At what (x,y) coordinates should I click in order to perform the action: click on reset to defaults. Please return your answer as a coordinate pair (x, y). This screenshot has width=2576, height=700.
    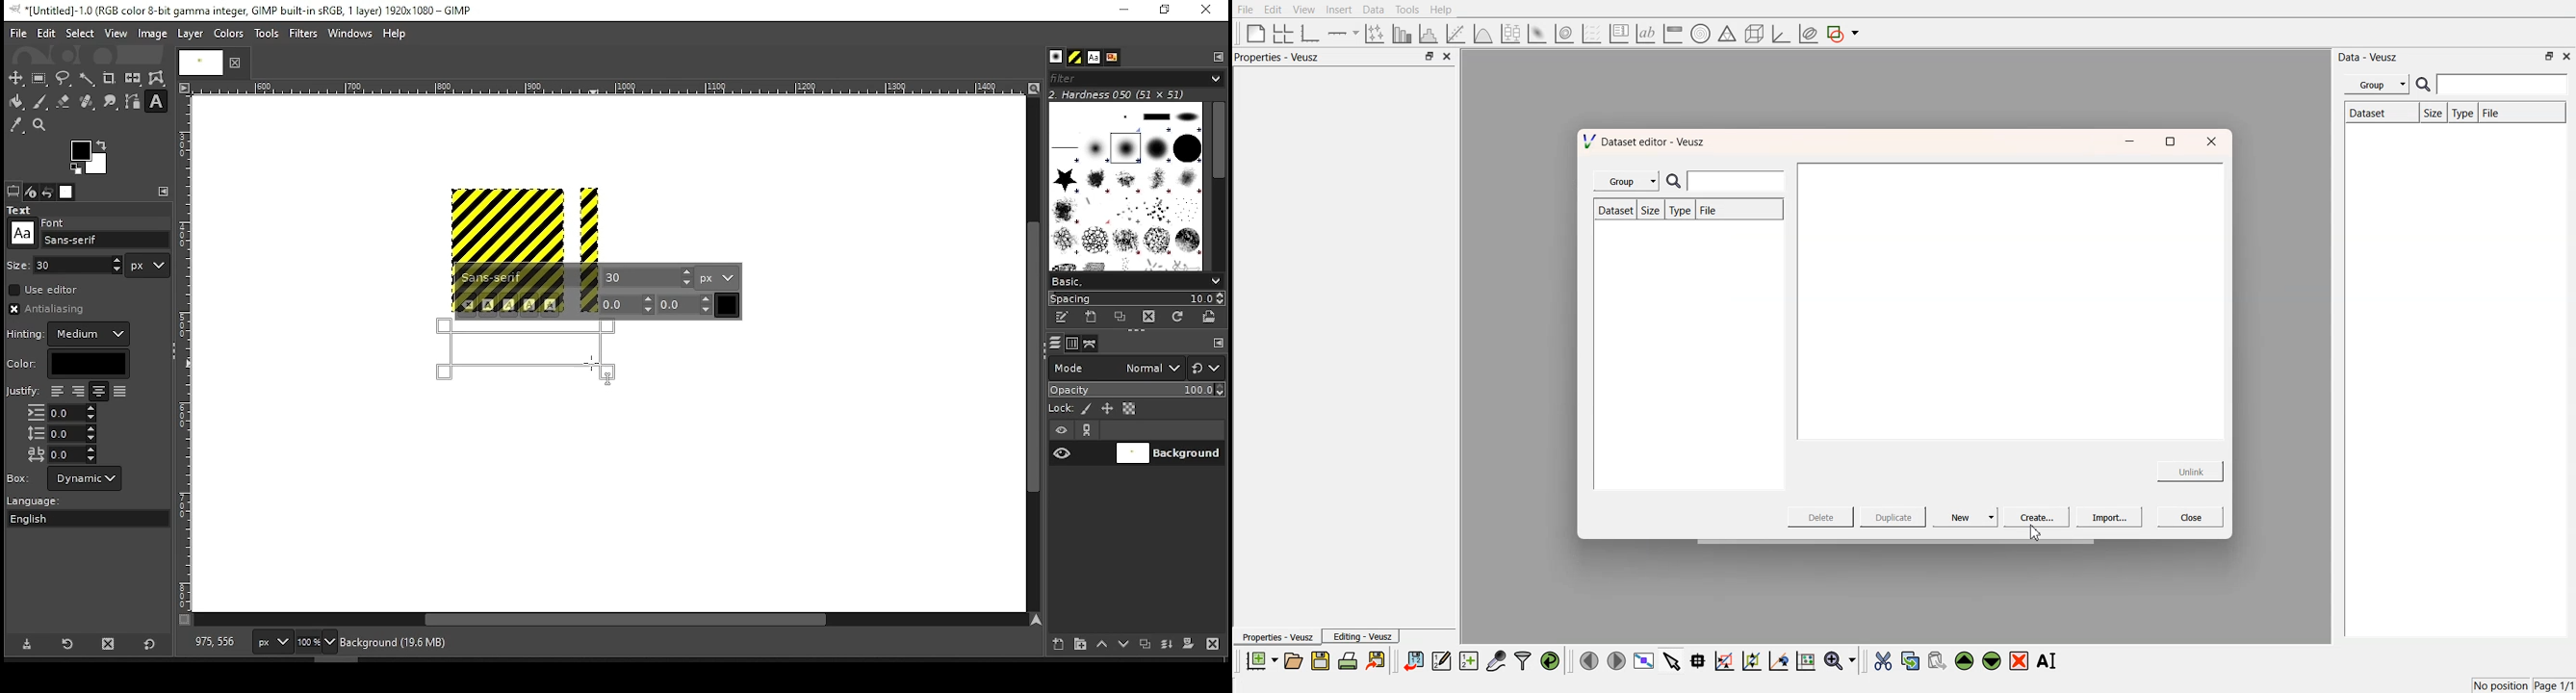
    Looking at the image, I should click on (150, 645).